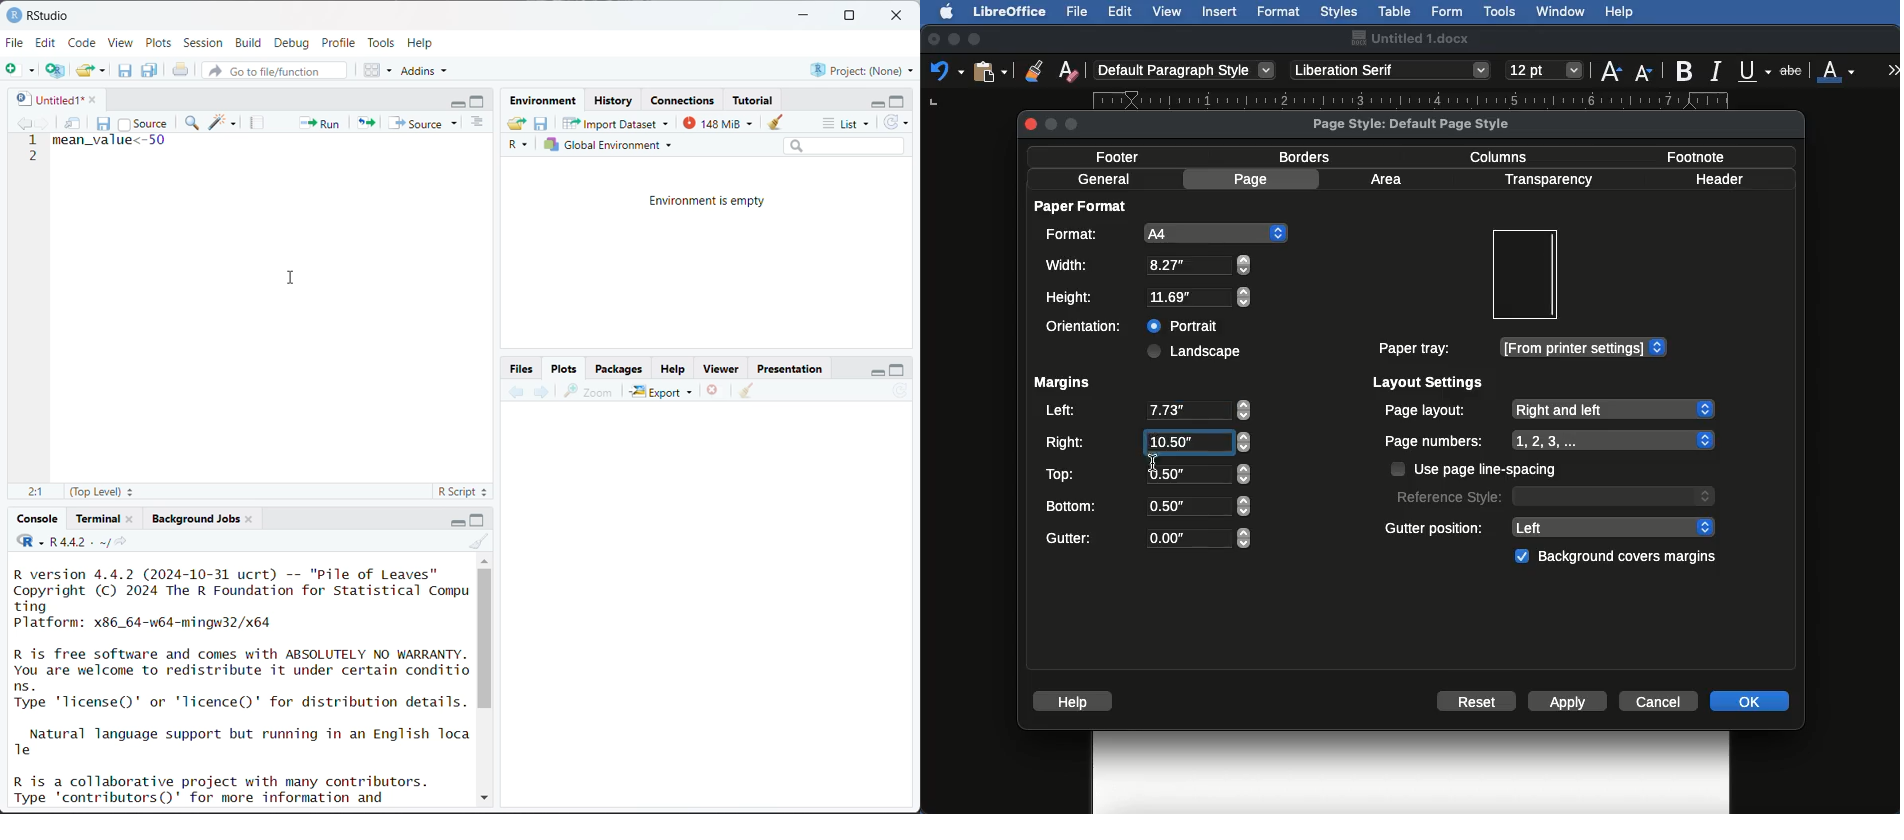 The width and height of the screenshot is (1904, 840). What do you see at coordinates (542, 124) in the screenshot?
I see `save workspace as` at bounding box center [542, 124].